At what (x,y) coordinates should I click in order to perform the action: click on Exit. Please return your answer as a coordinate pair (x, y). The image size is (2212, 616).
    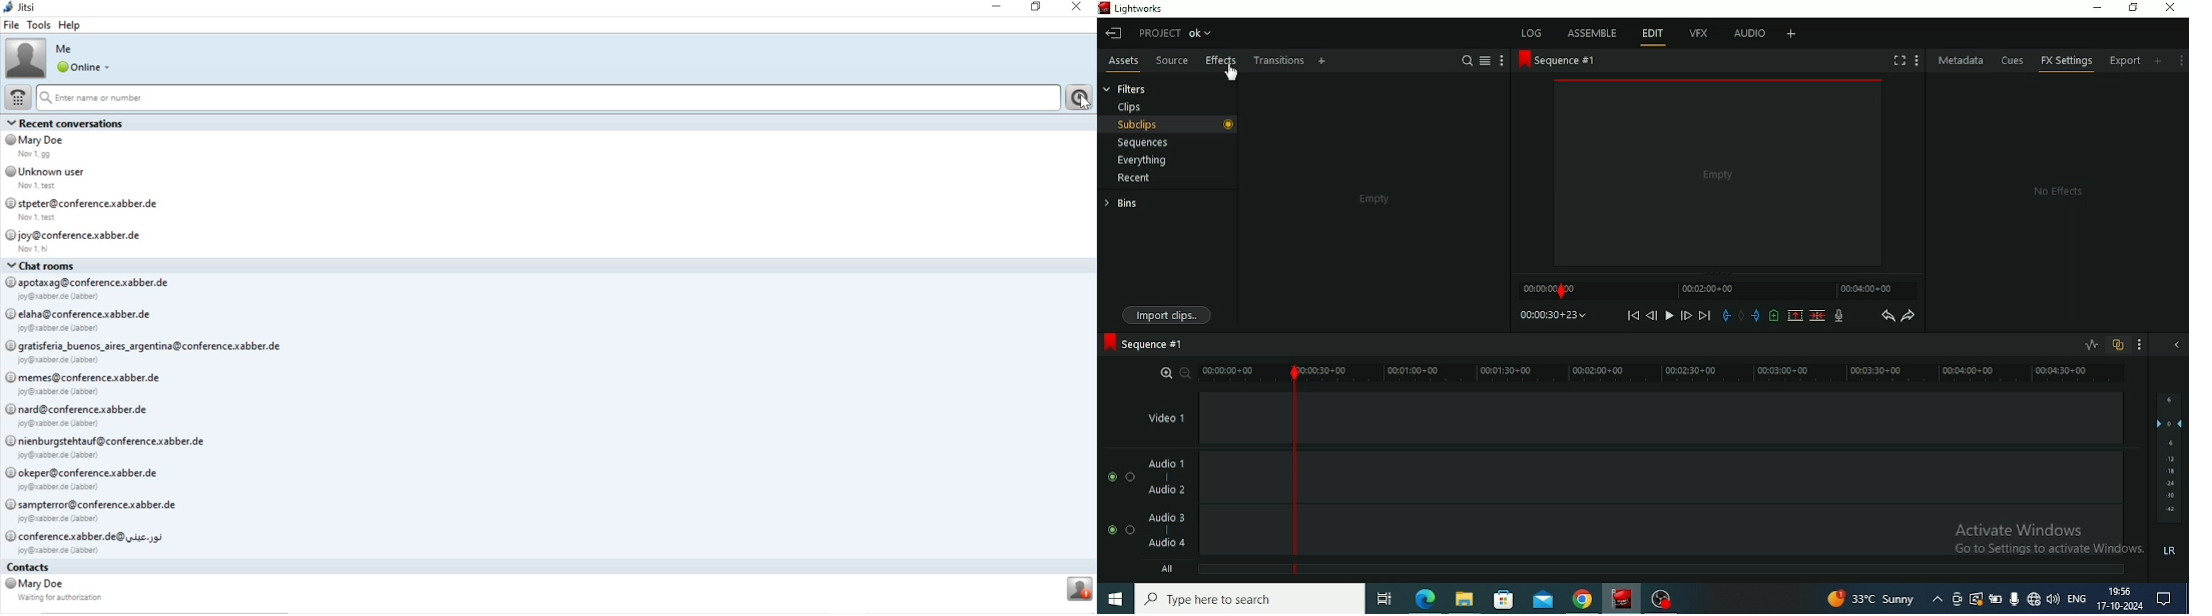
    Looking at the image, I should click on (1113, 33).